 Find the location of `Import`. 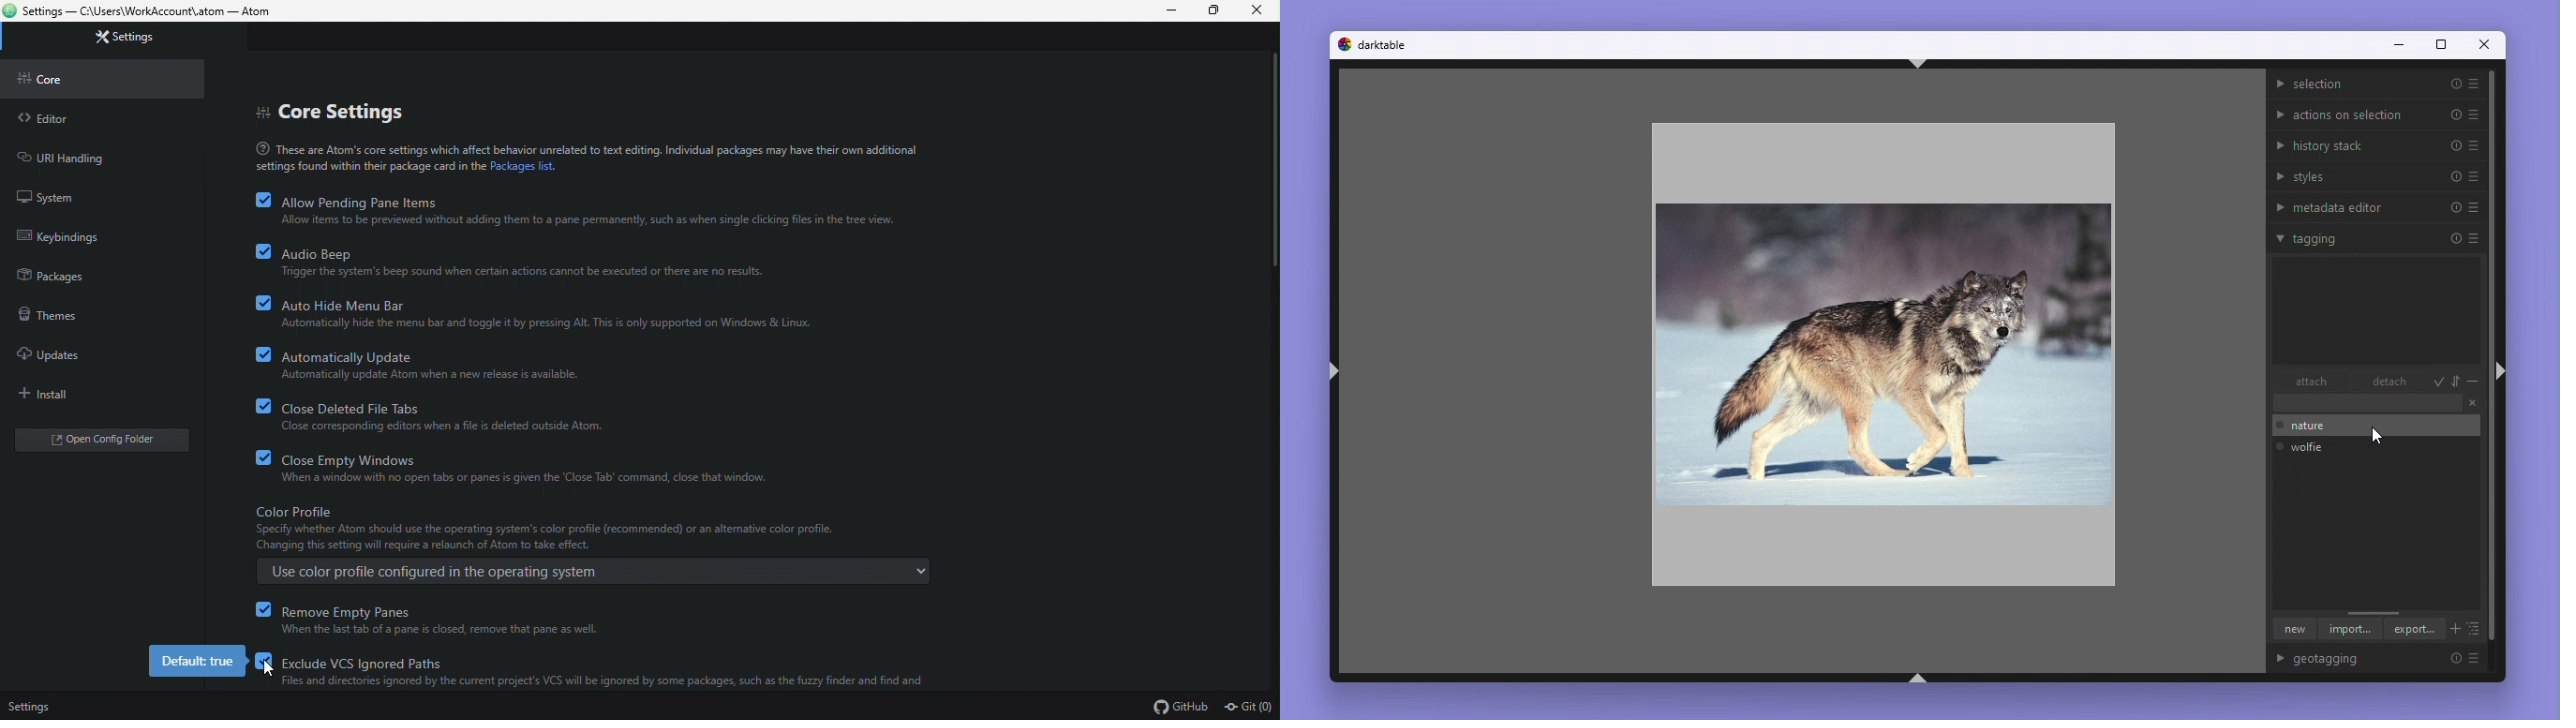

Import is located at coordinates (2350, 631).